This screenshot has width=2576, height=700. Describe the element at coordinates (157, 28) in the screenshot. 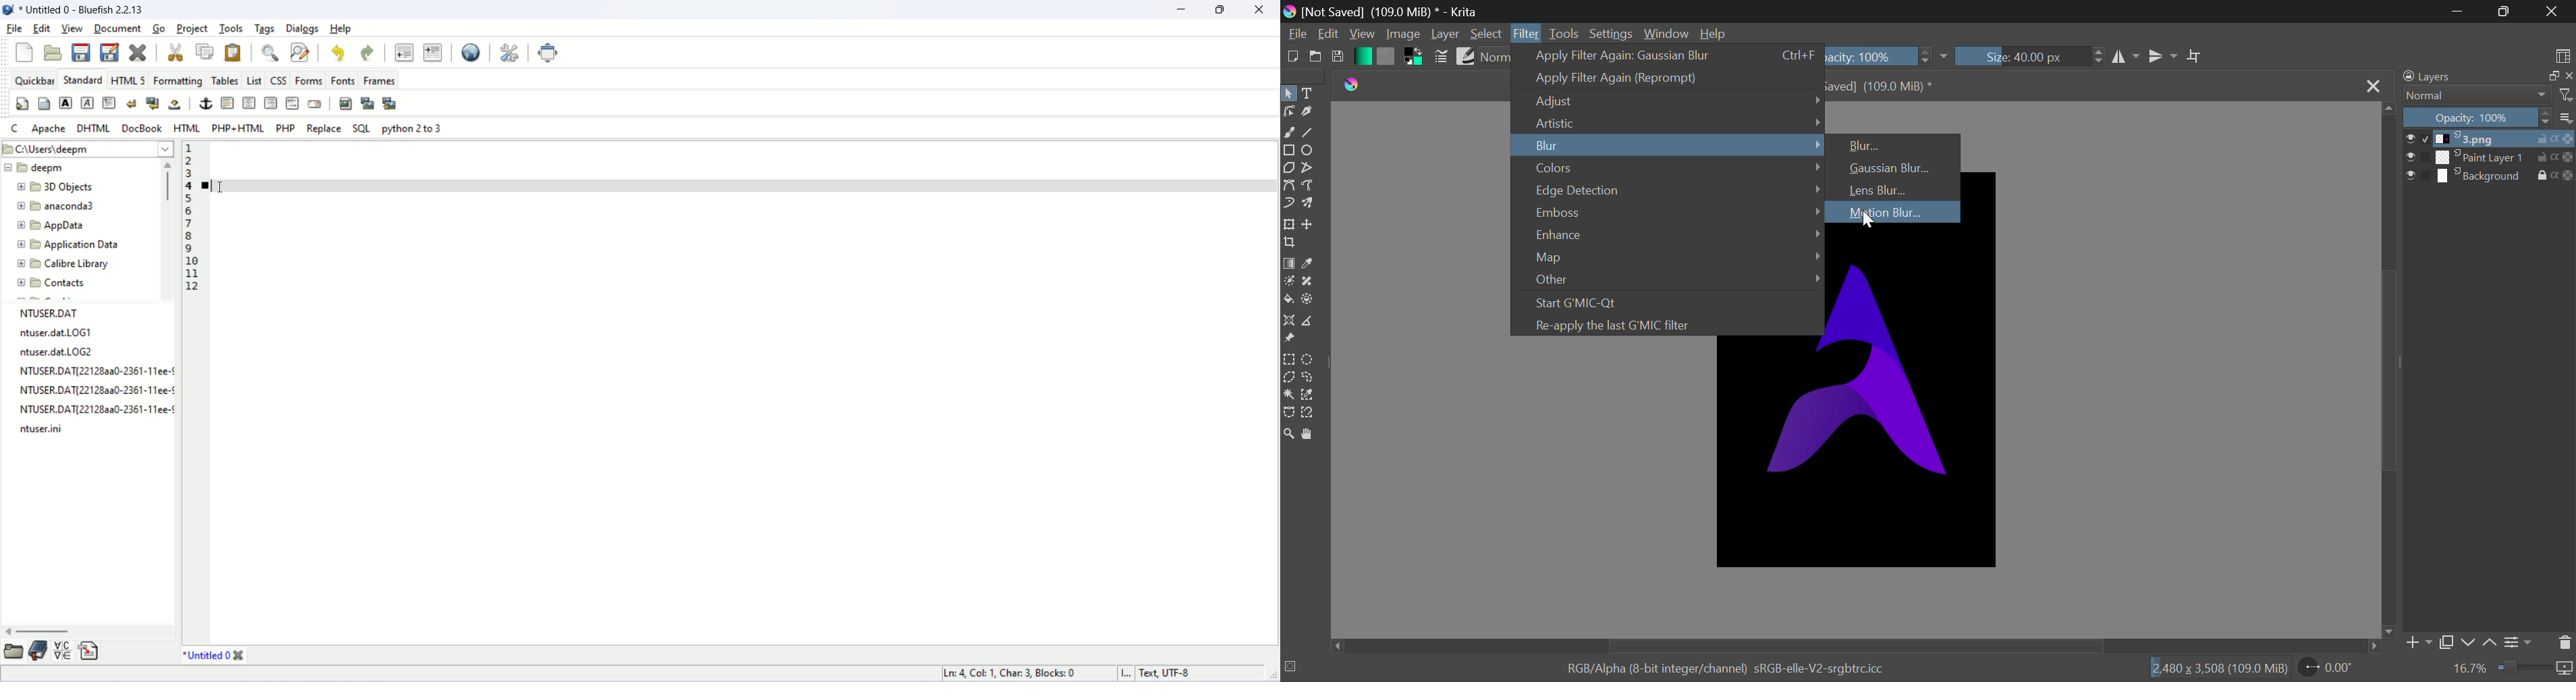

I see `go` at that location.